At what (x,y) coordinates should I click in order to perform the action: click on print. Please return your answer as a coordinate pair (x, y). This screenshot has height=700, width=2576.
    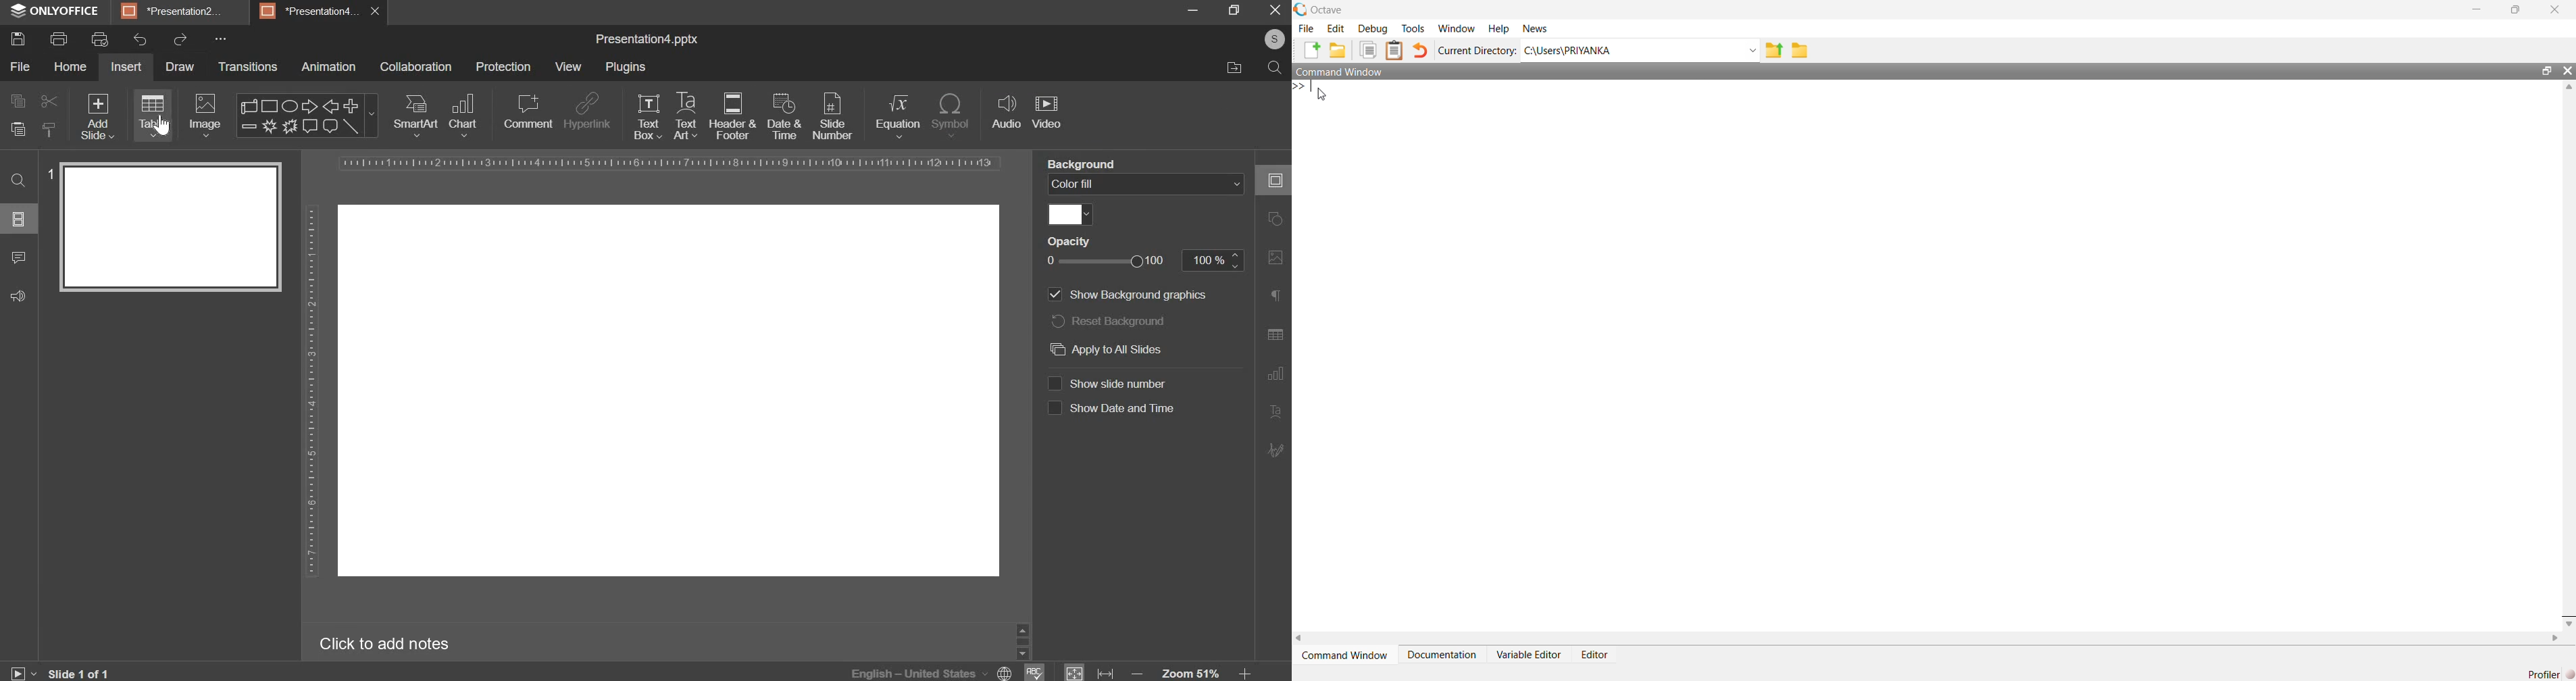
    Looking at the image, I should click on (59, 40).